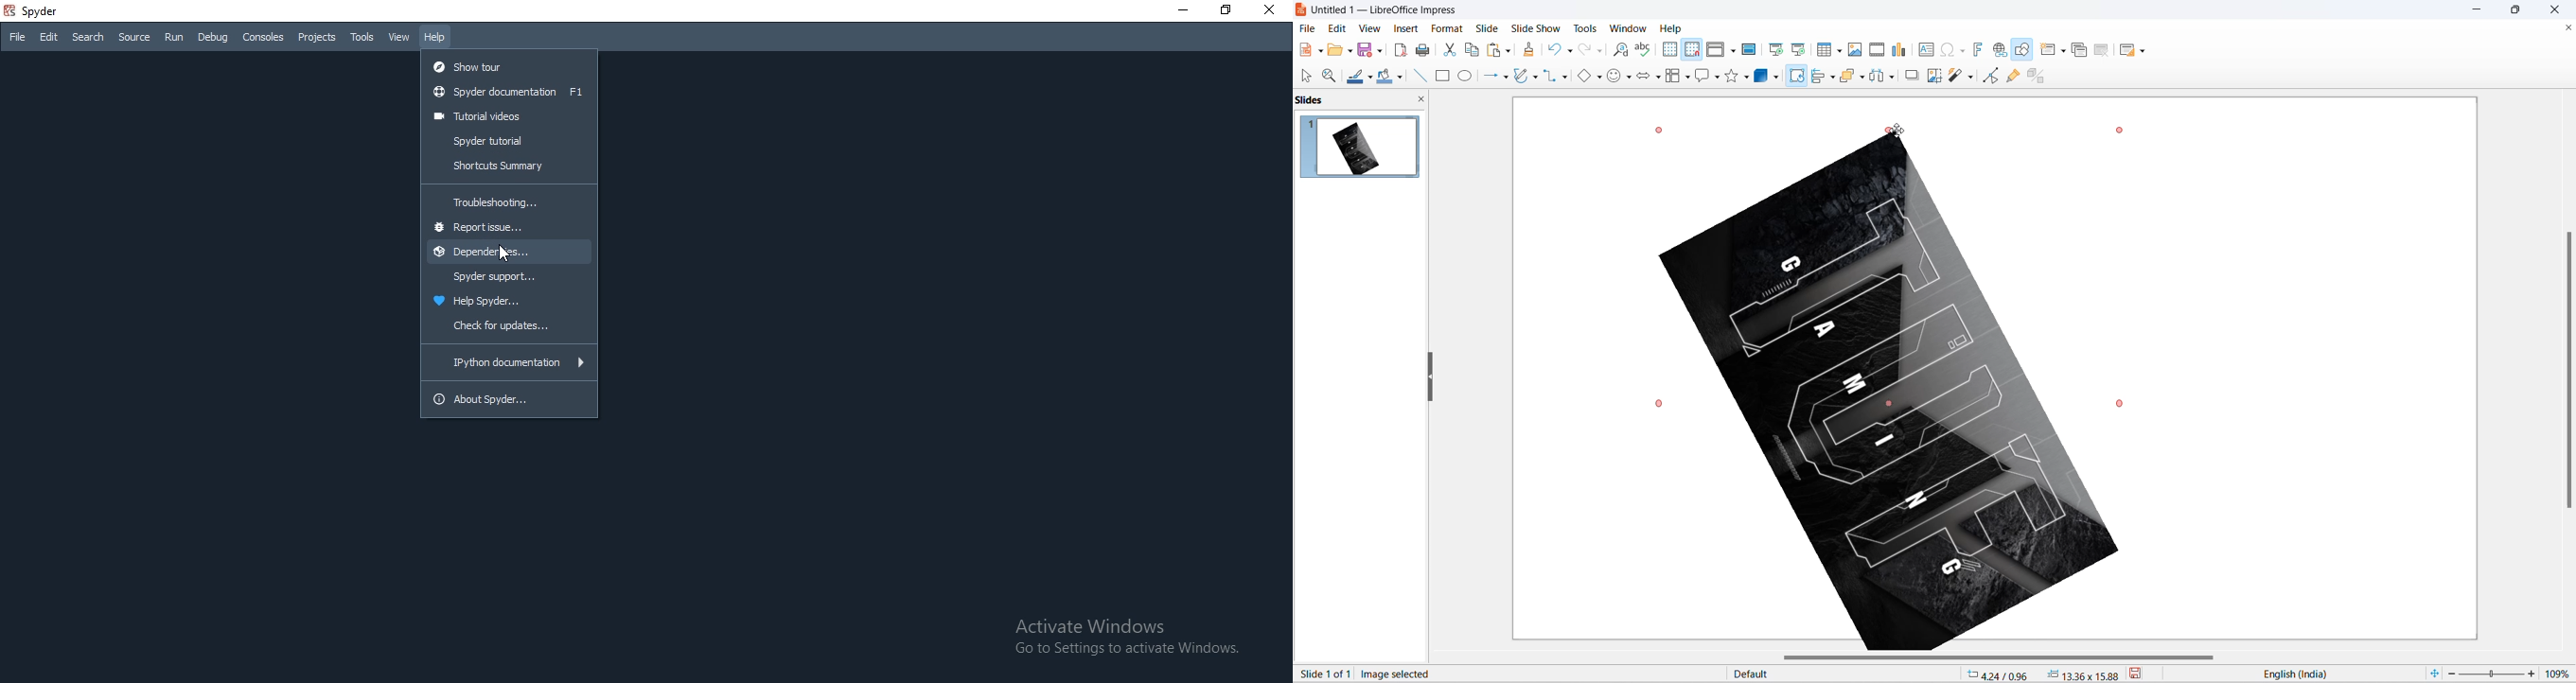 The image size is (2576, 700). What do you see at coordinates (508, 229) in the screenshot?
I see `report issues` at bounding box center [508, 229].